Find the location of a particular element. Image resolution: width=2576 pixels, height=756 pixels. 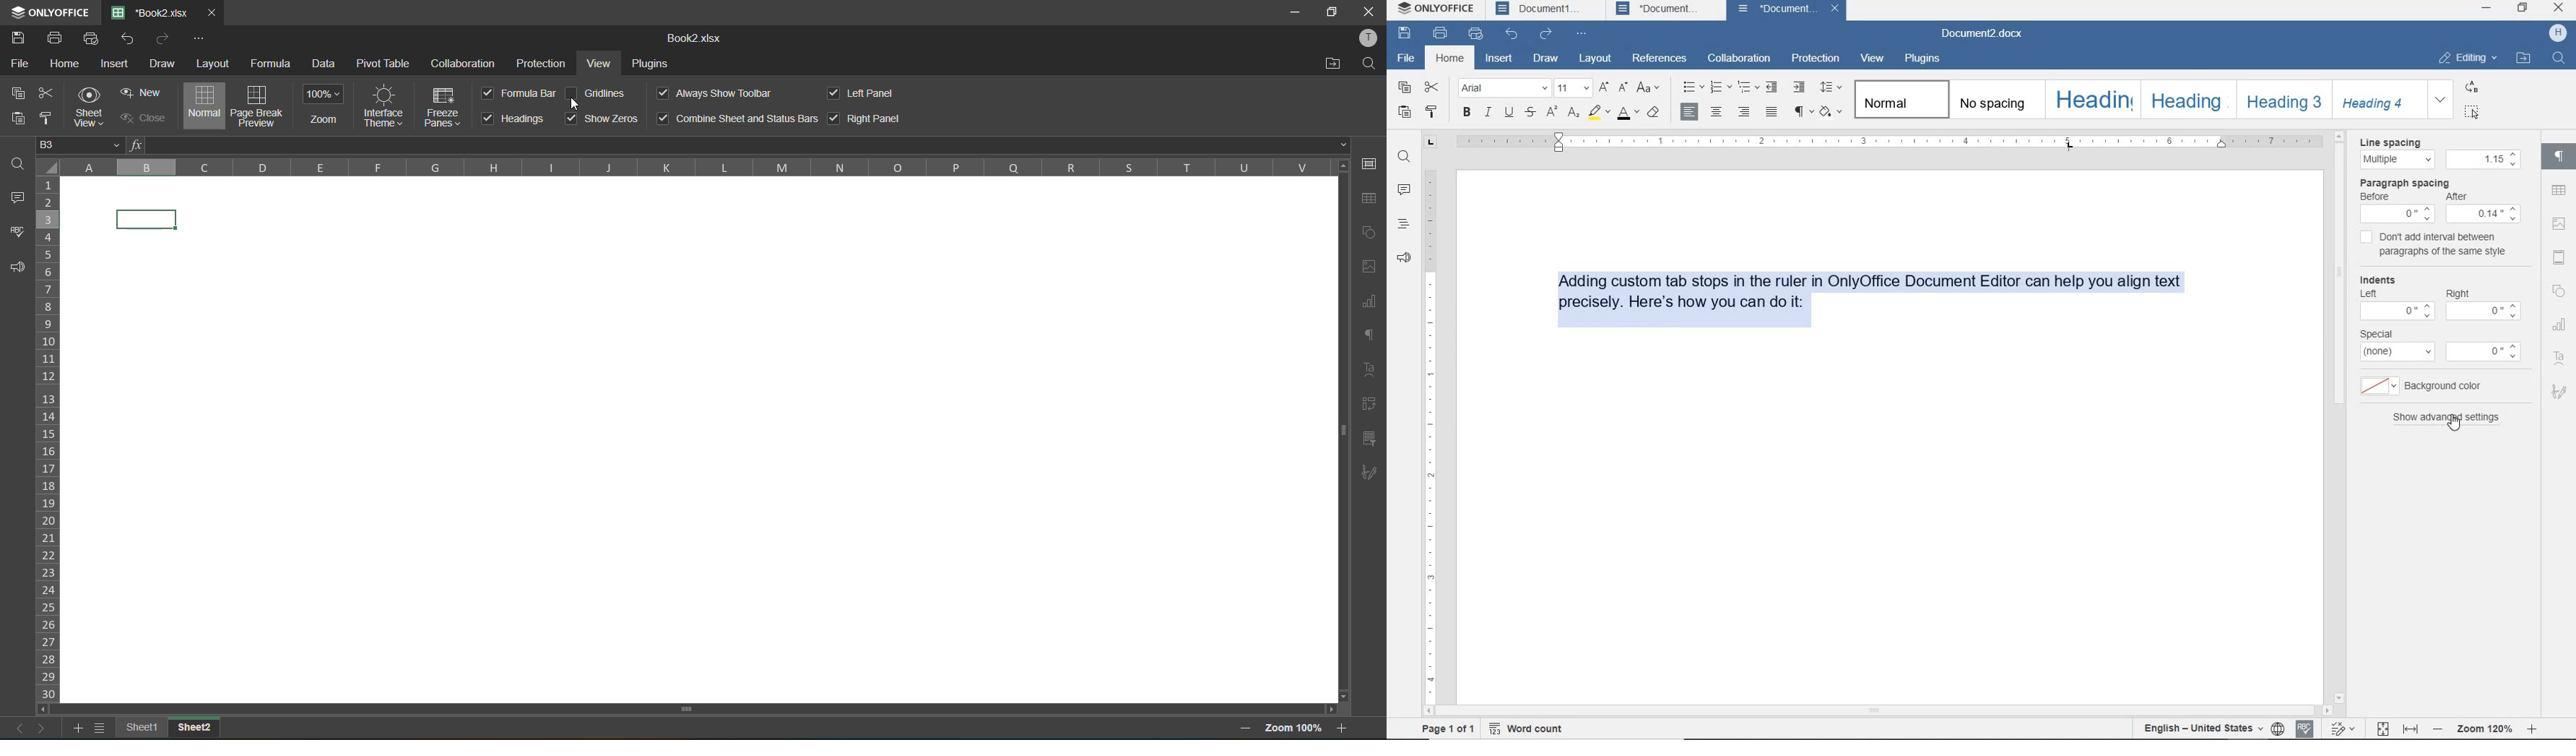

shape is located at coordinates (2562, 290).